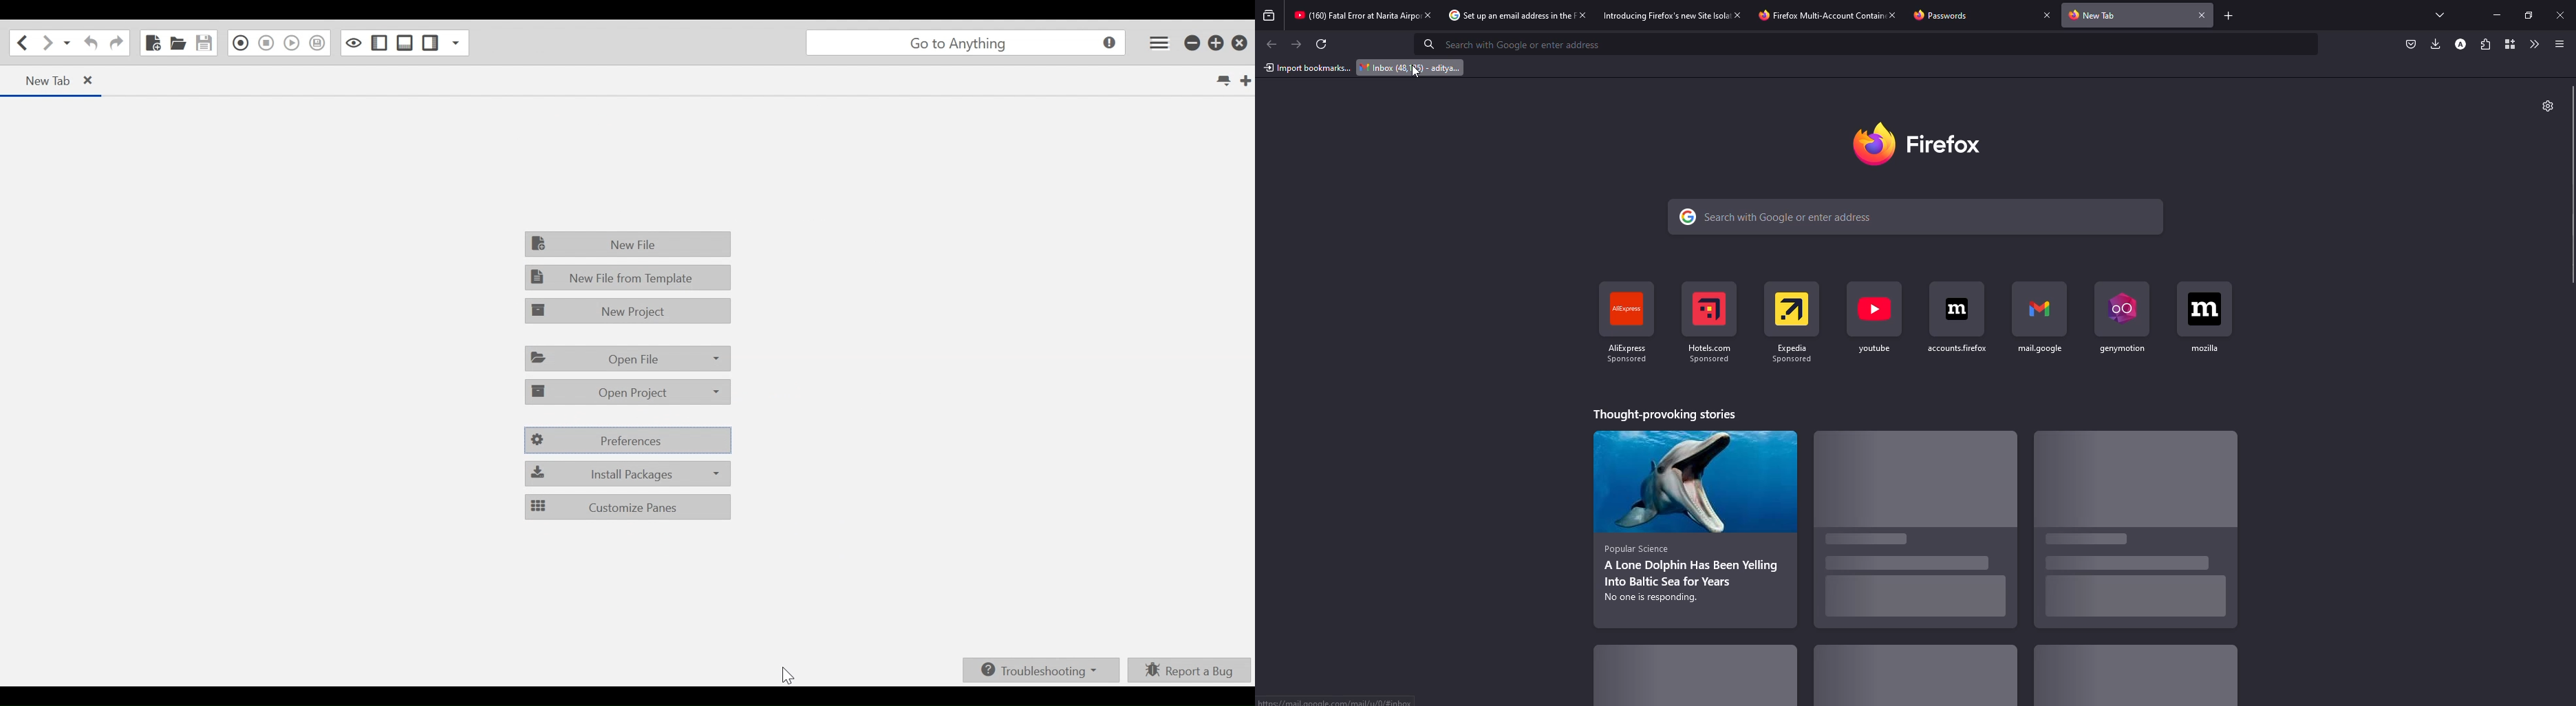  I want to click on cursor, so click(1417, 75).